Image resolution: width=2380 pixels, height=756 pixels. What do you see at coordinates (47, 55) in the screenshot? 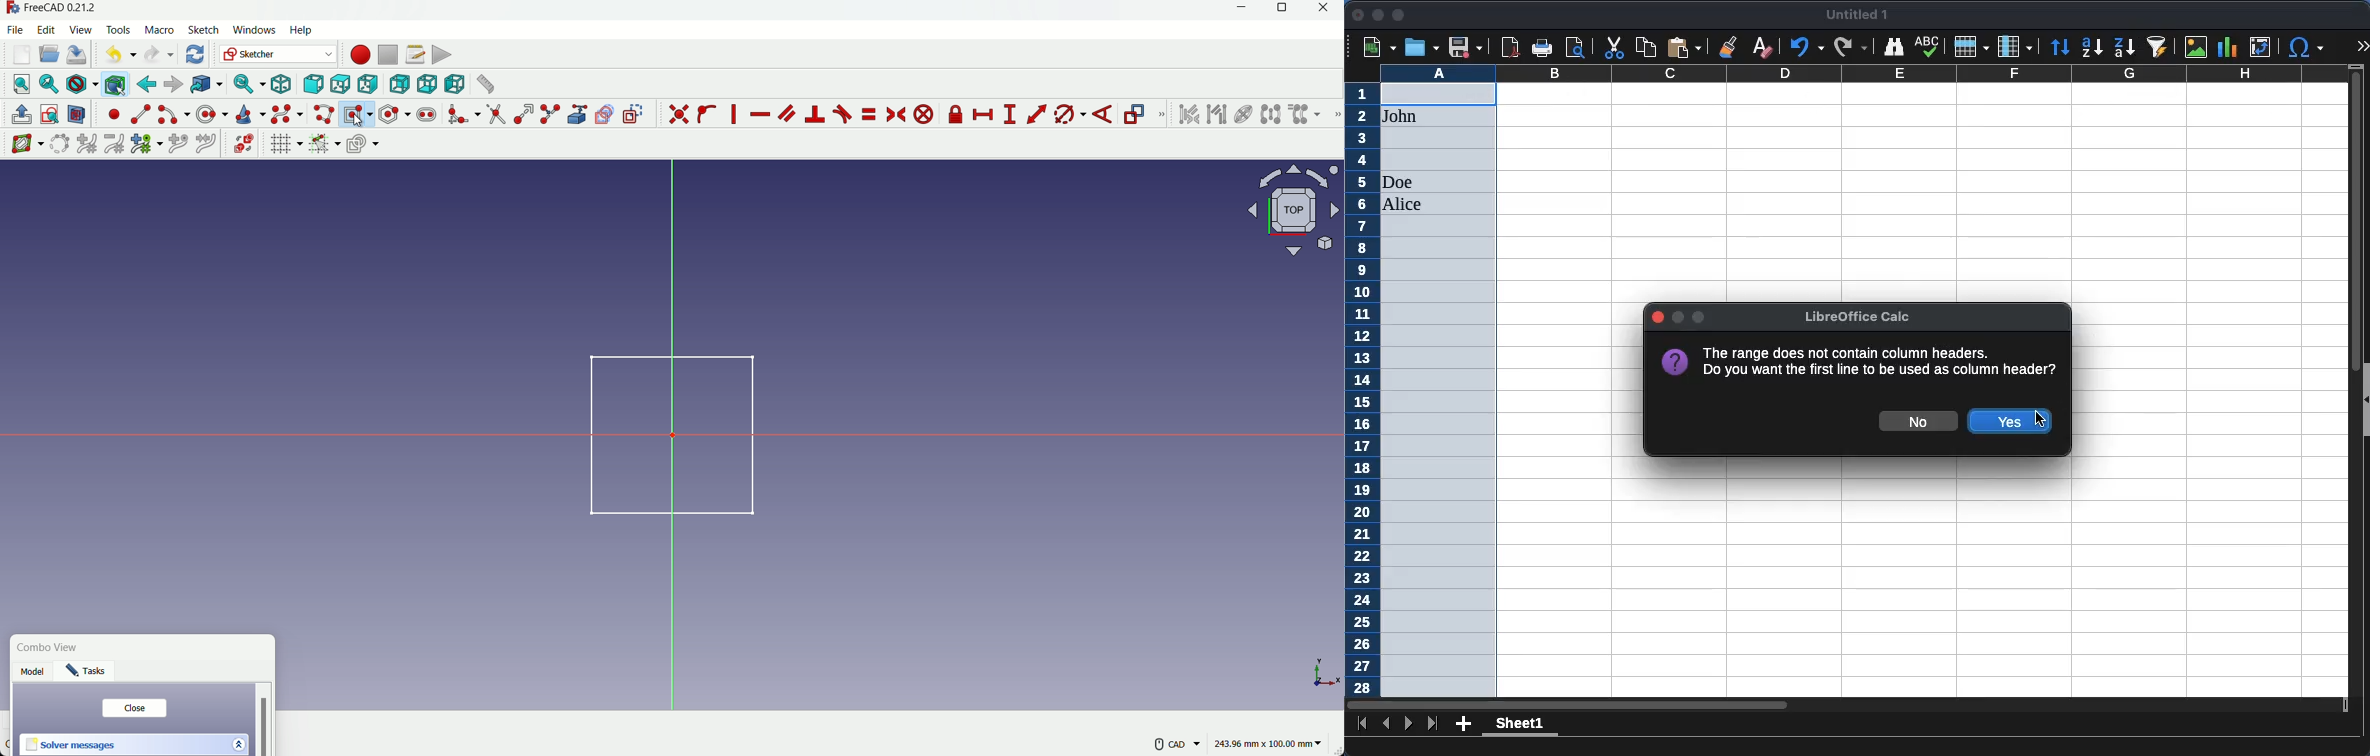
I see `open file` at bounding box center [47, 55].